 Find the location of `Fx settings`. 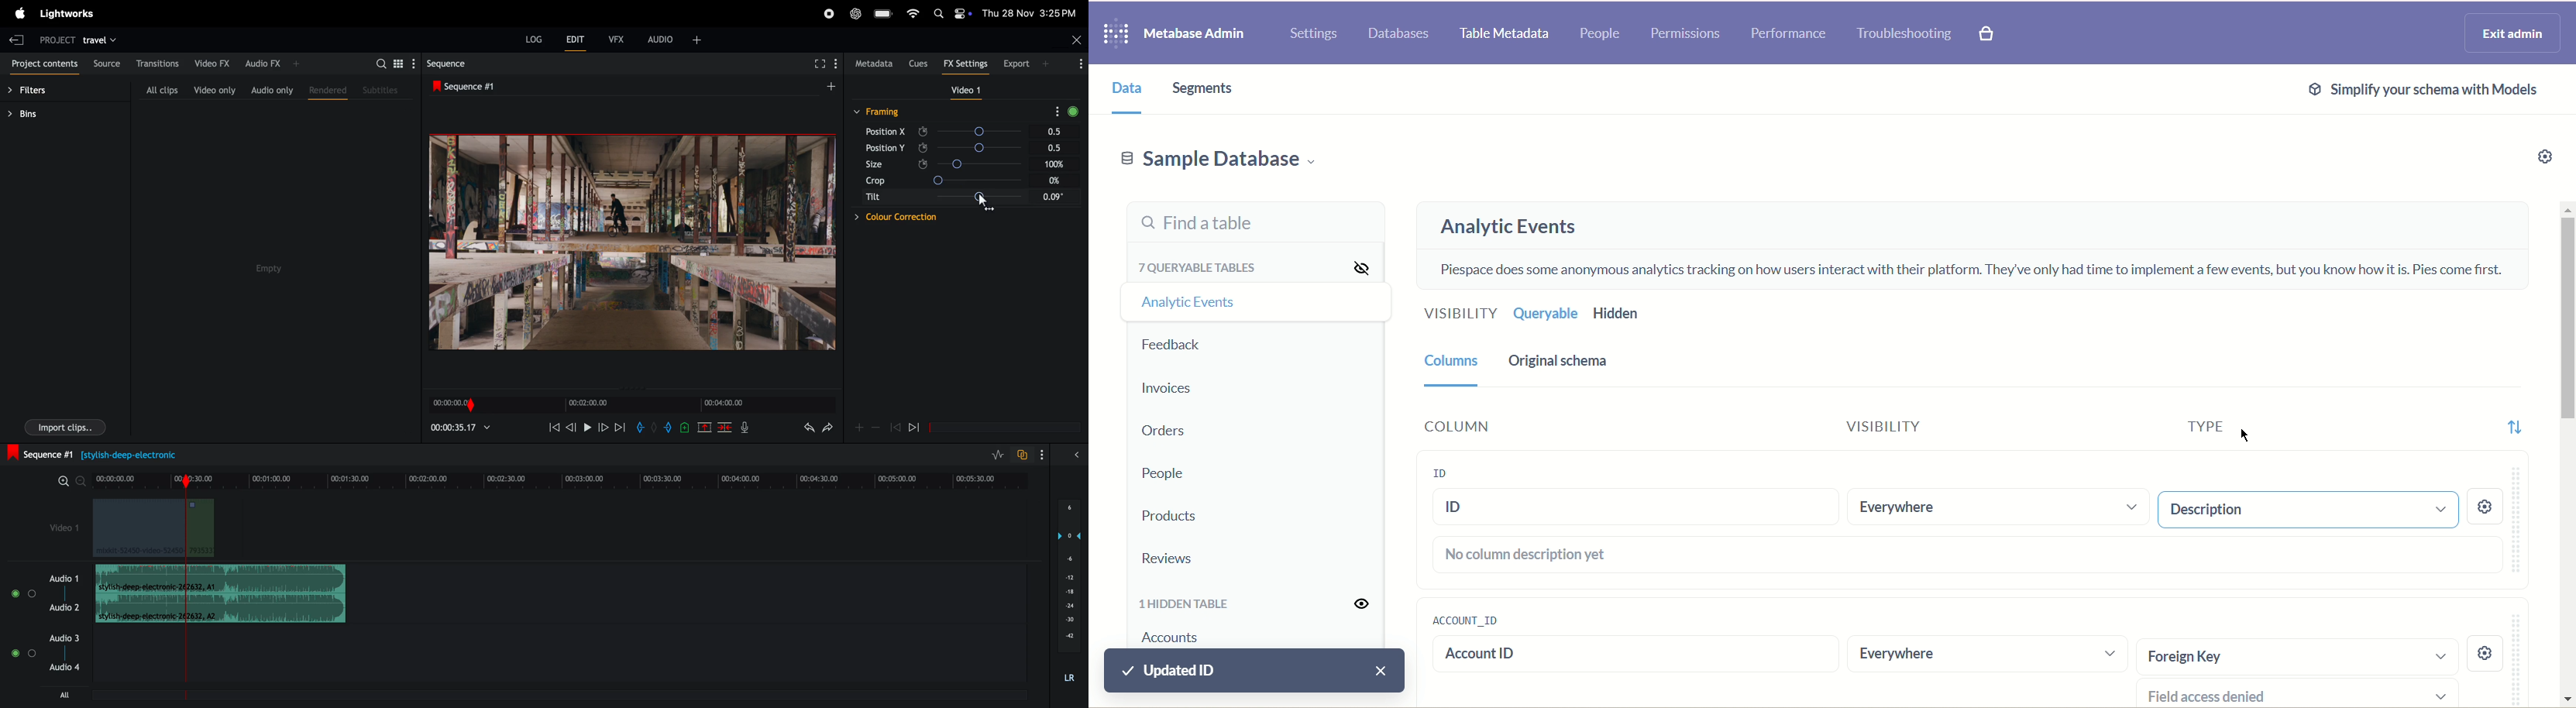

Fx settings is located at coordinates (966, 64).